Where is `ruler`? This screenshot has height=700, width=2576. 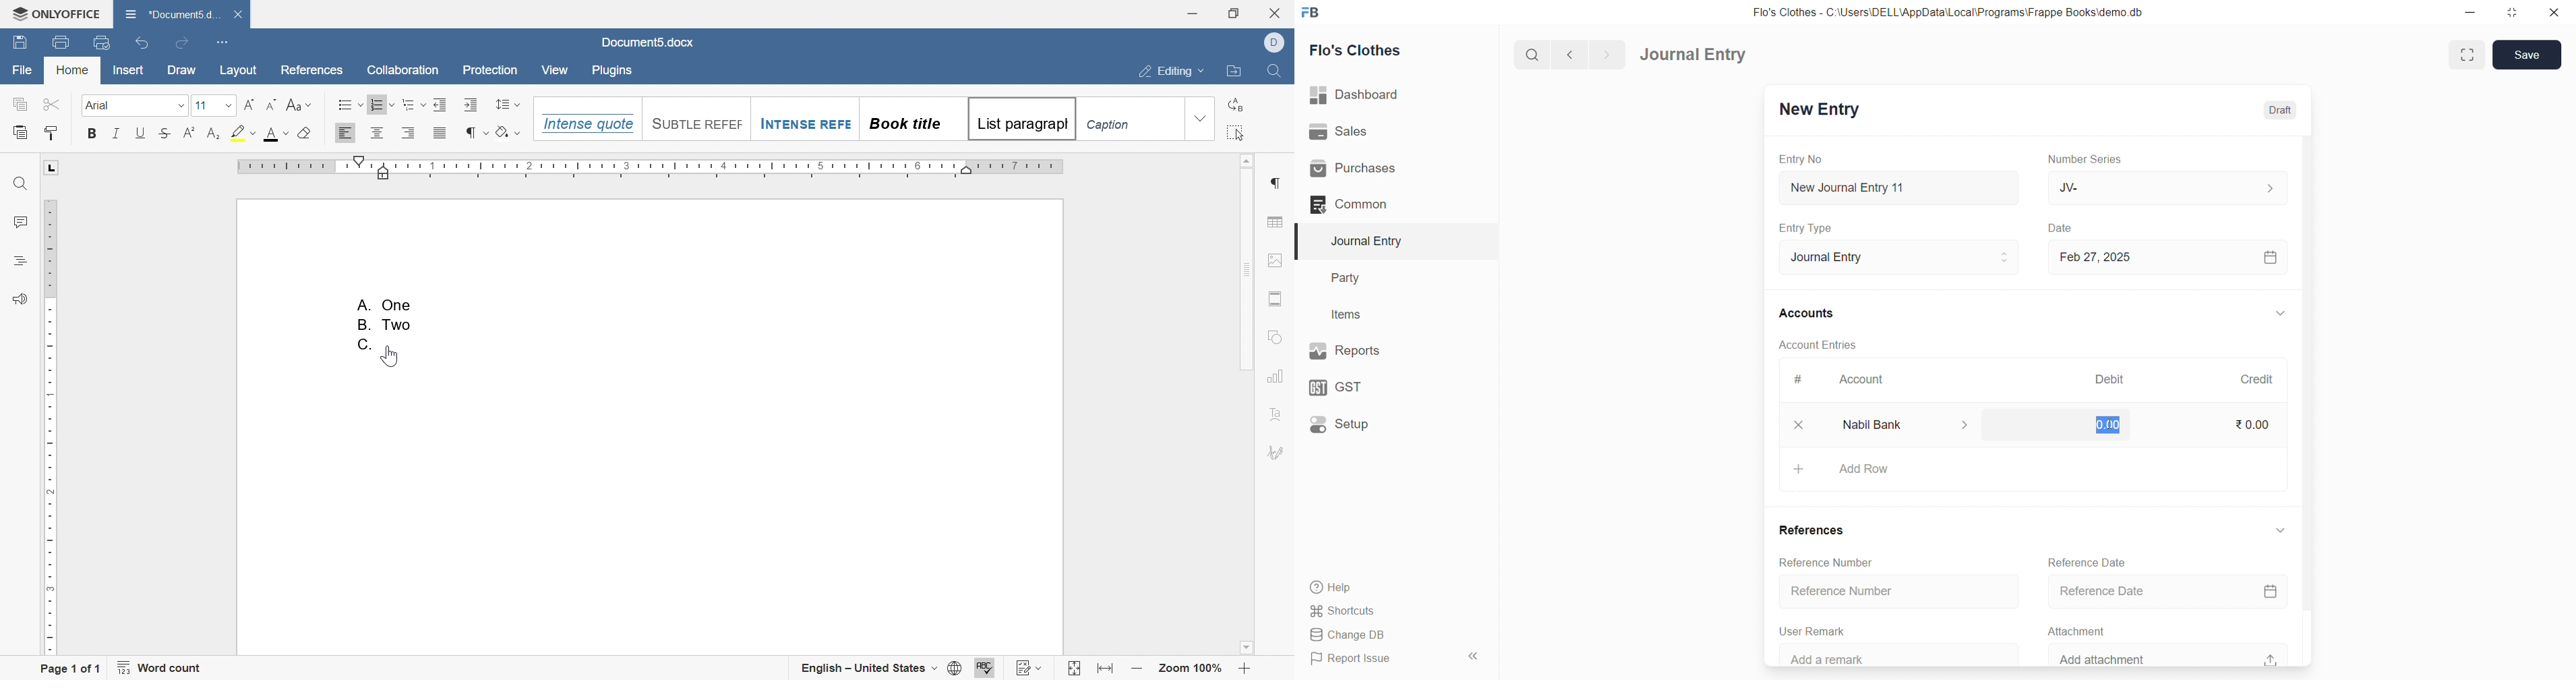 ruler is located at coordinates (53, 427).